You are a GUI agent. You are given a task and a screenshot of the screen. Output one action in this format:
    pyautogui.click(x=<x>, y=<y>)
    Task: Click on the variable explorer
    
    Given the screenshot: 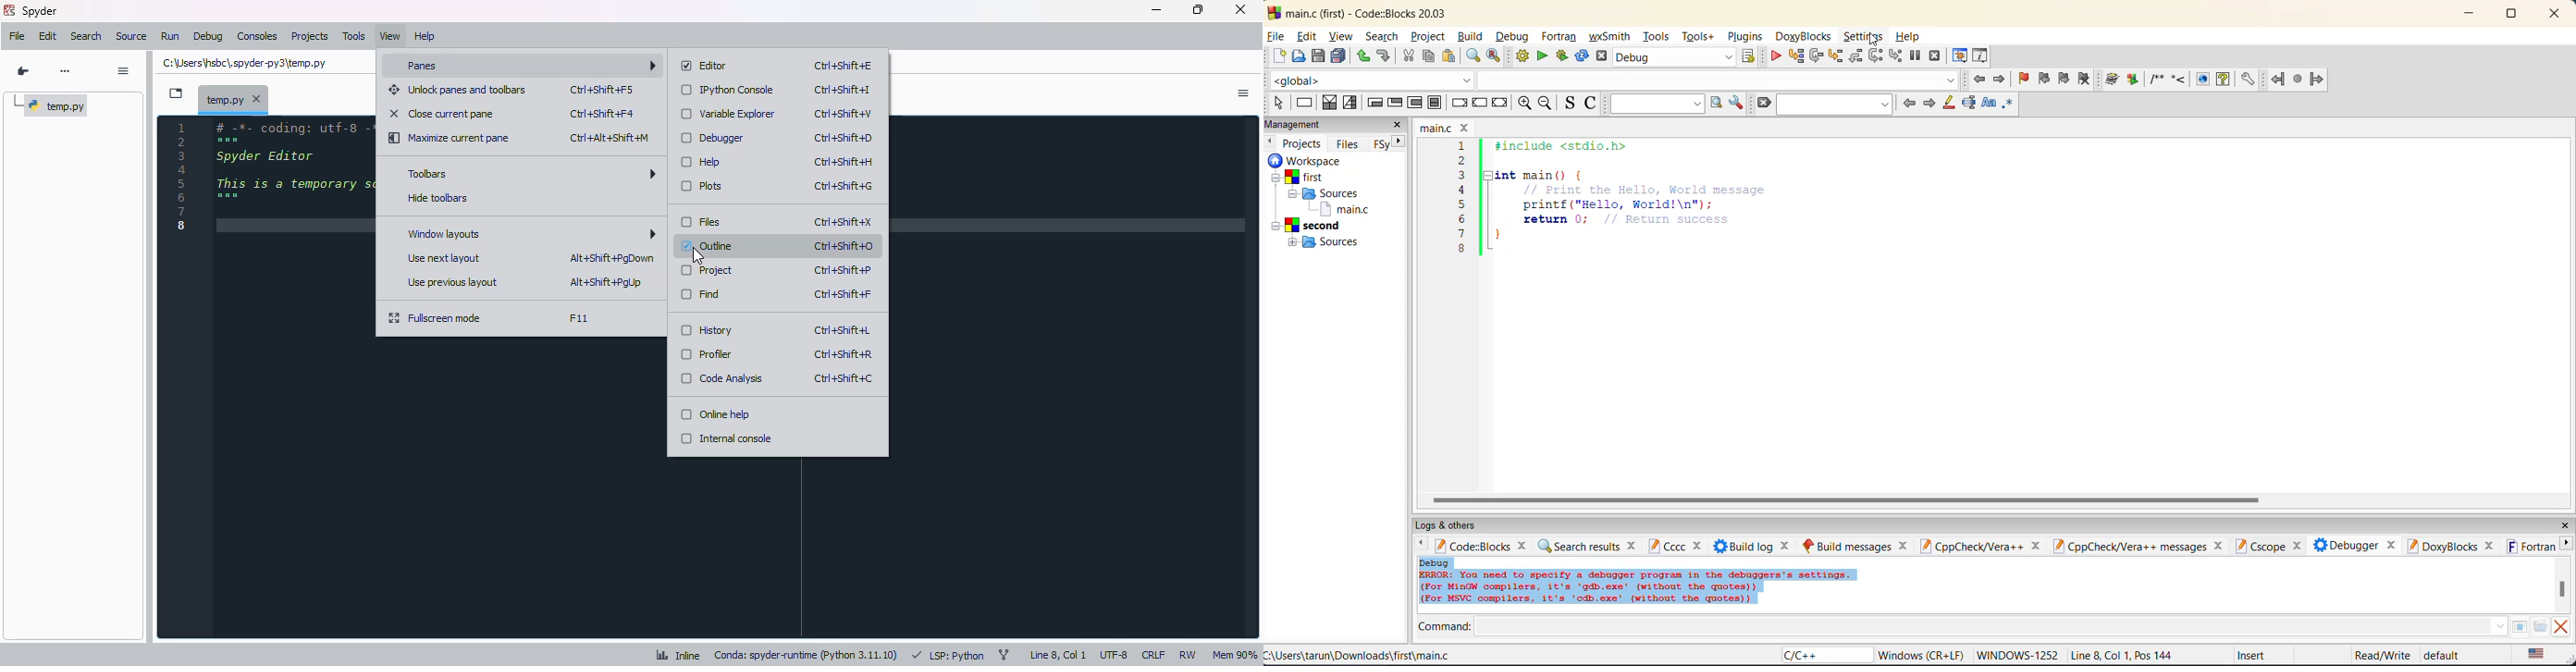 What is the action you would take?
    pyautogui.click(x=729, y=114)
    